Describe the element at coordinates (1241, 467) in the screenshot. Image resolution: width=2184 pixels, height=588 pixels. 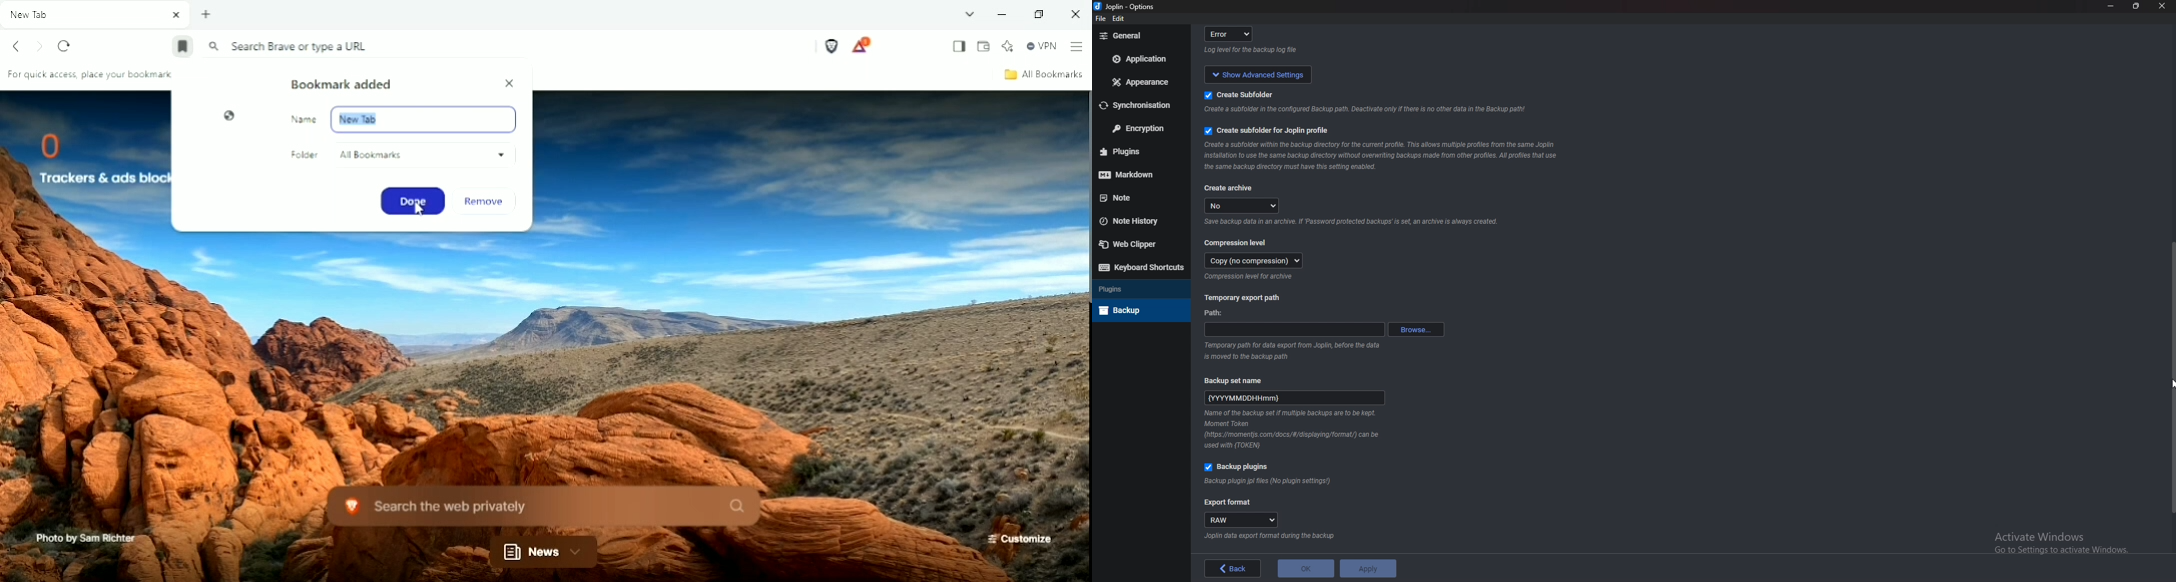
I see `Backup plugins` at that location.